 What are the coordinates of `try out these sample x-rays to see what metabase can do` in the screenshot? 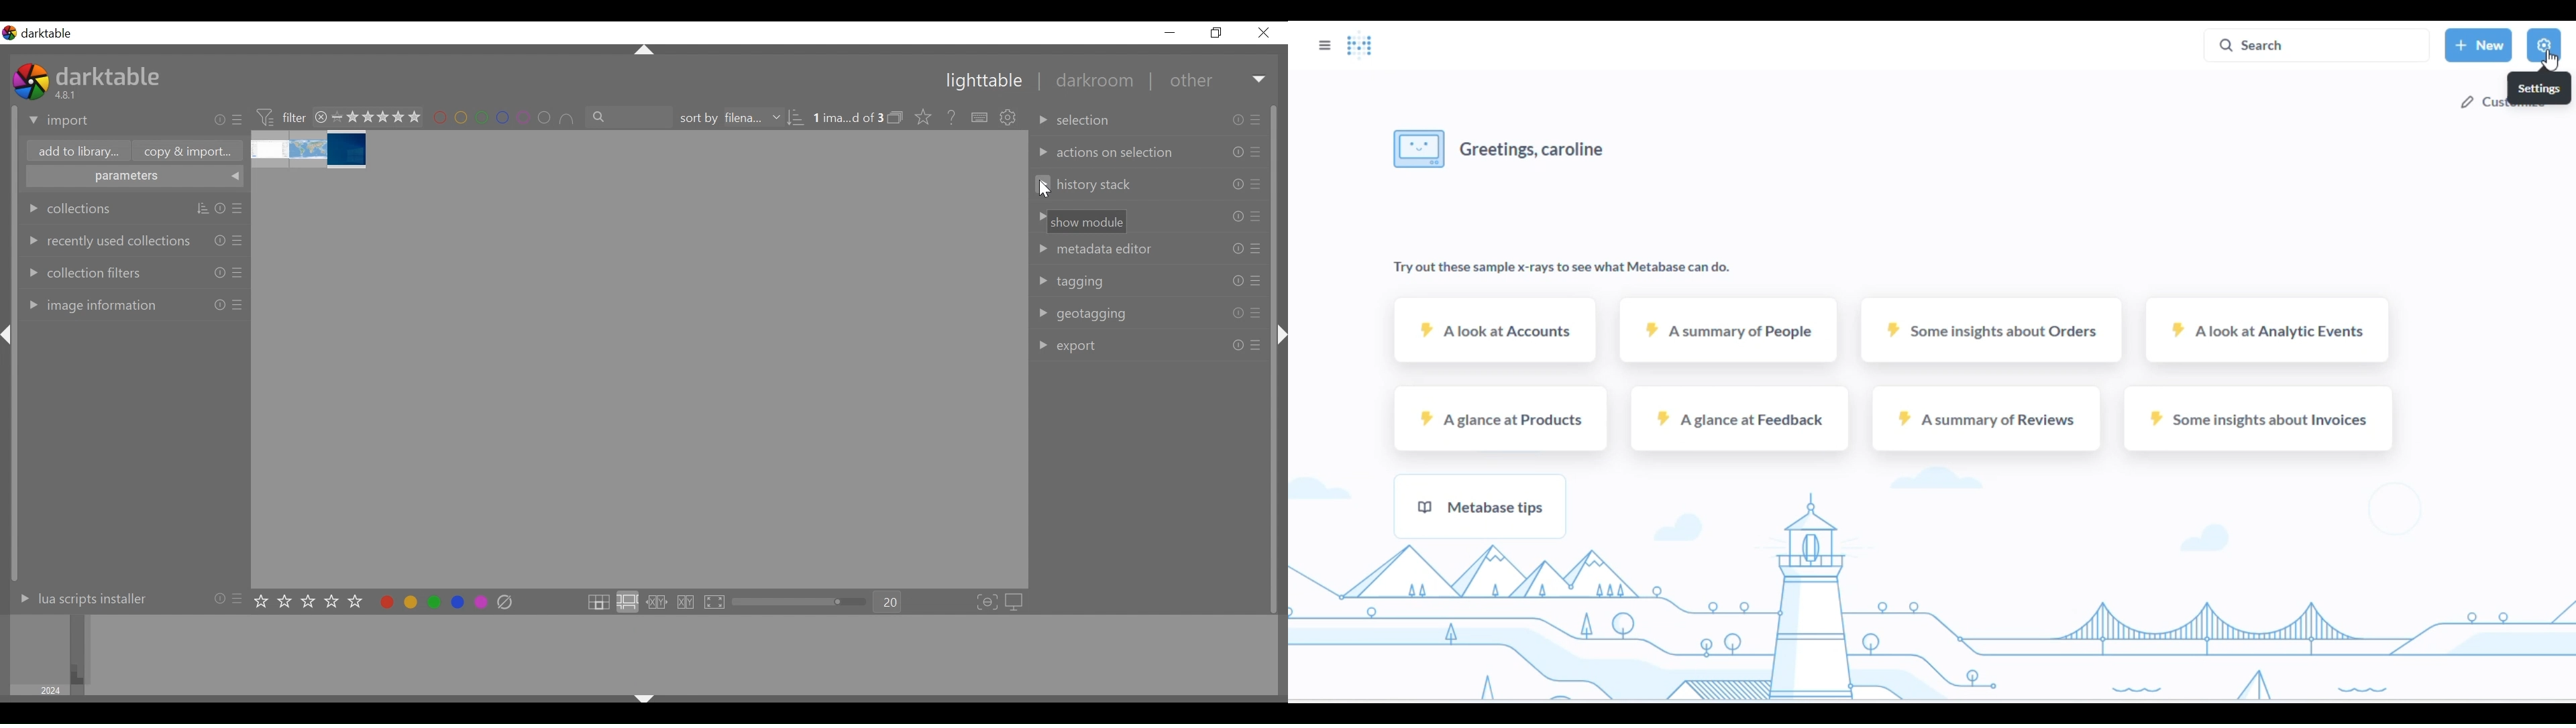 It's located at (1561, 269).